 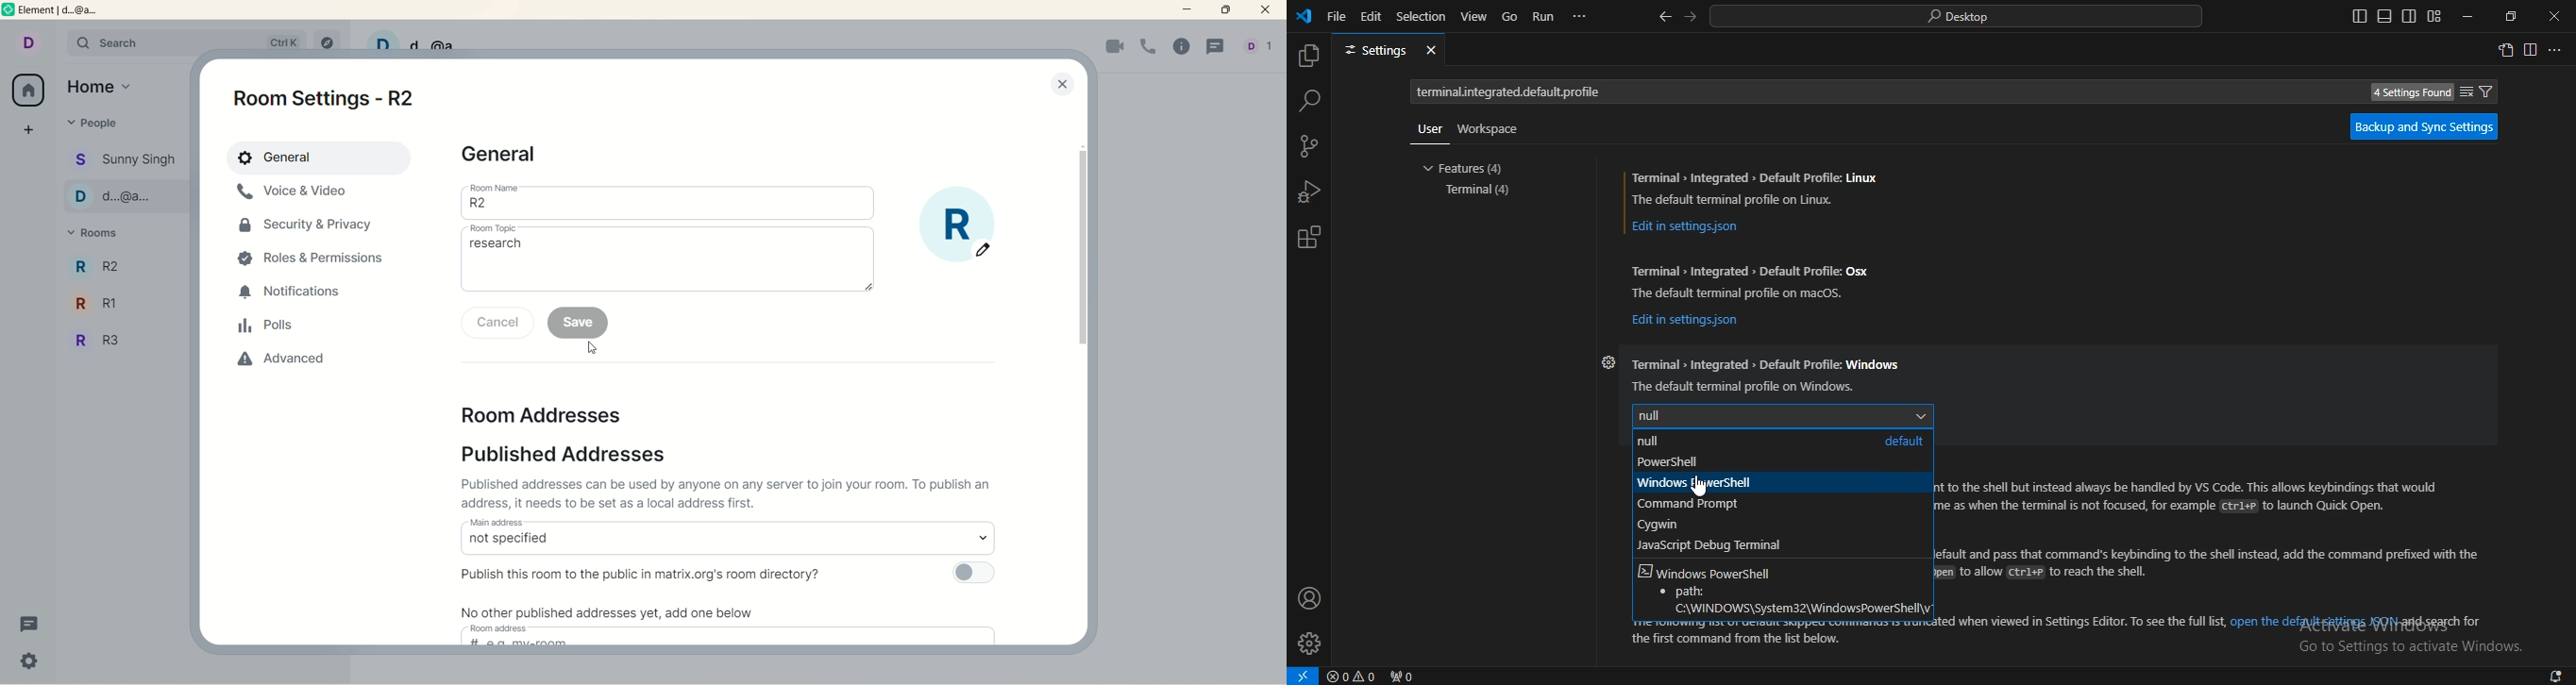 What do you see at coordinates (728, 544) in the screenshot?
I see `select main address` at bounding box center [728, 544].